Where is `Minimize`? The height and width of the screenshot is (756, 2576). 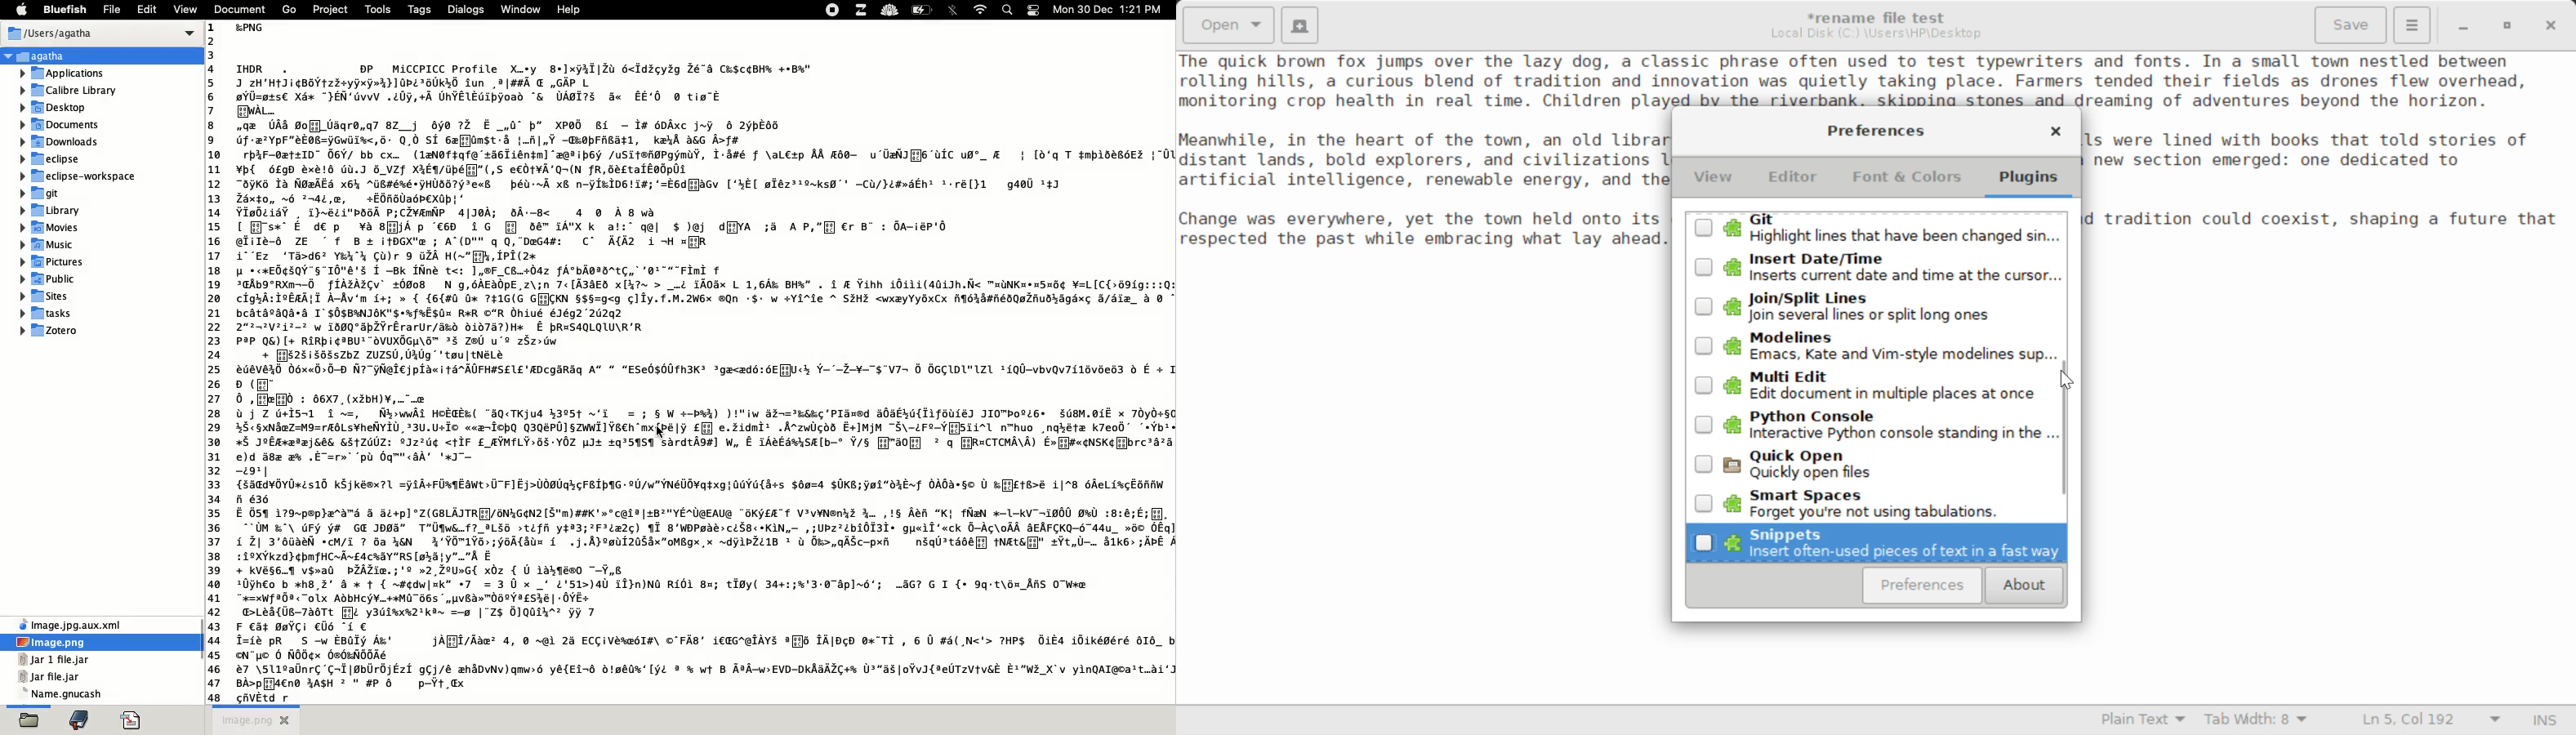
Minimize is located at coordinates (2508, 26).